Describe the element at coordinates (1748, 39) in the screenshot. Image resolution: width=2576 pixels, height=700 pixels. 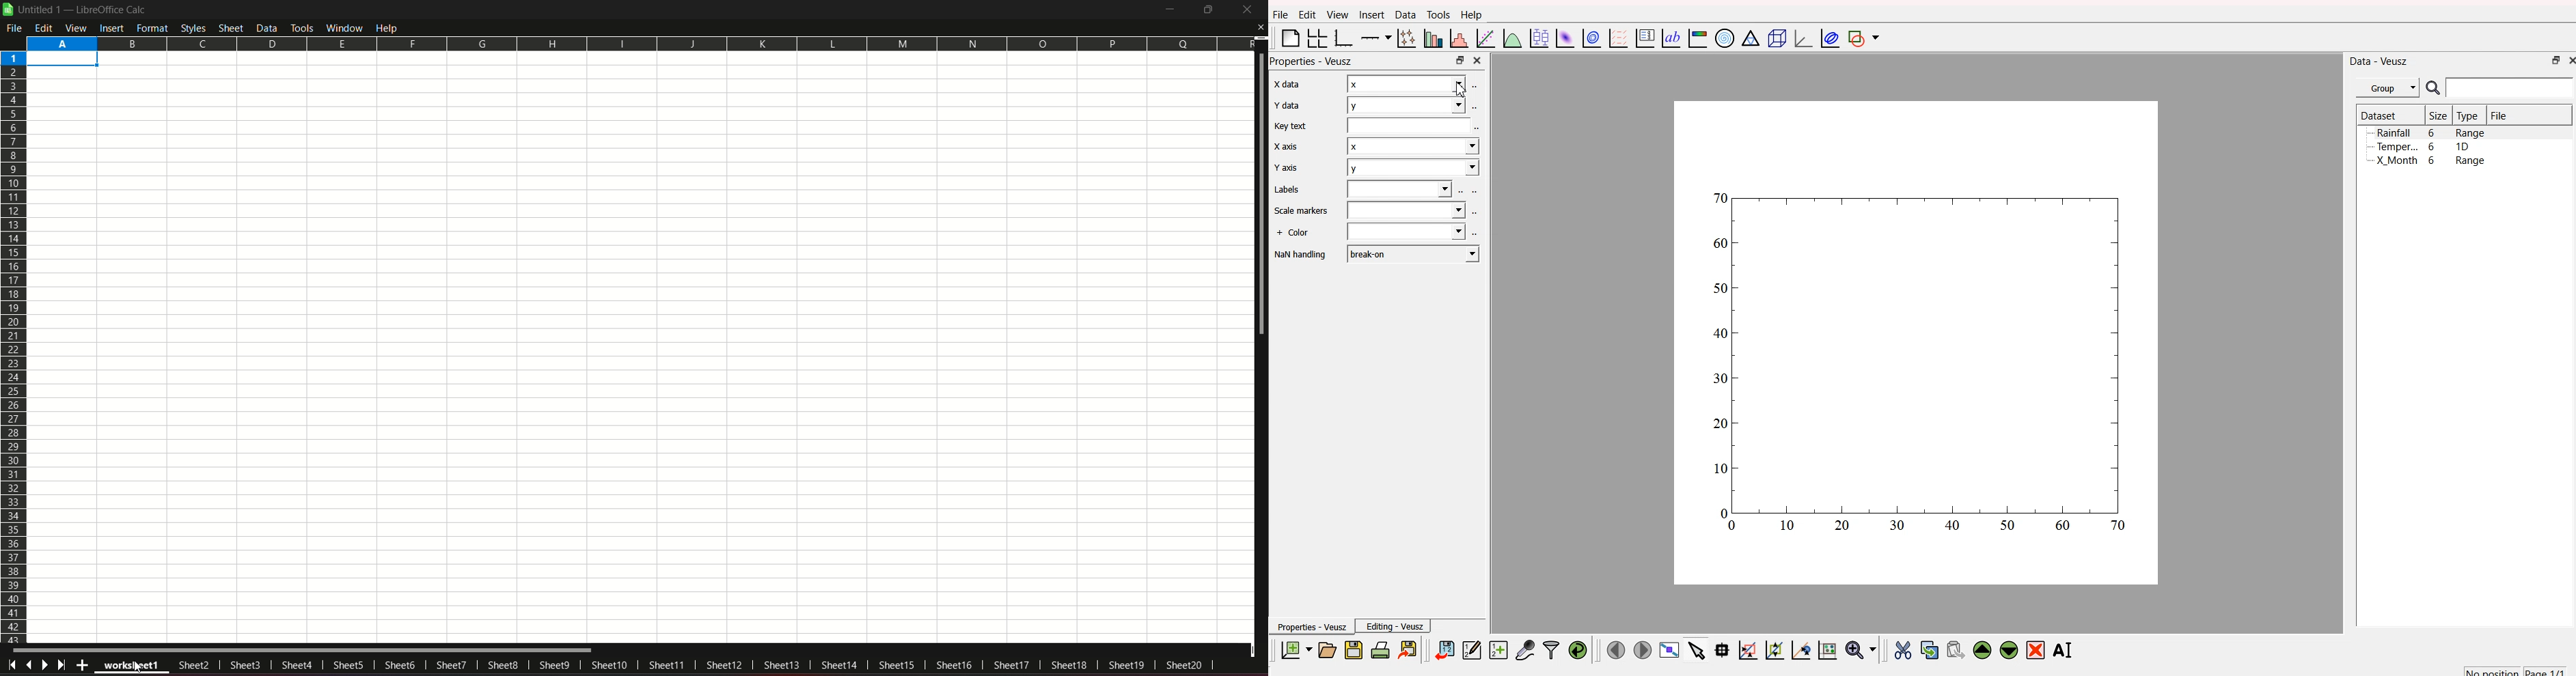
I see `Ternary graph` at that location.